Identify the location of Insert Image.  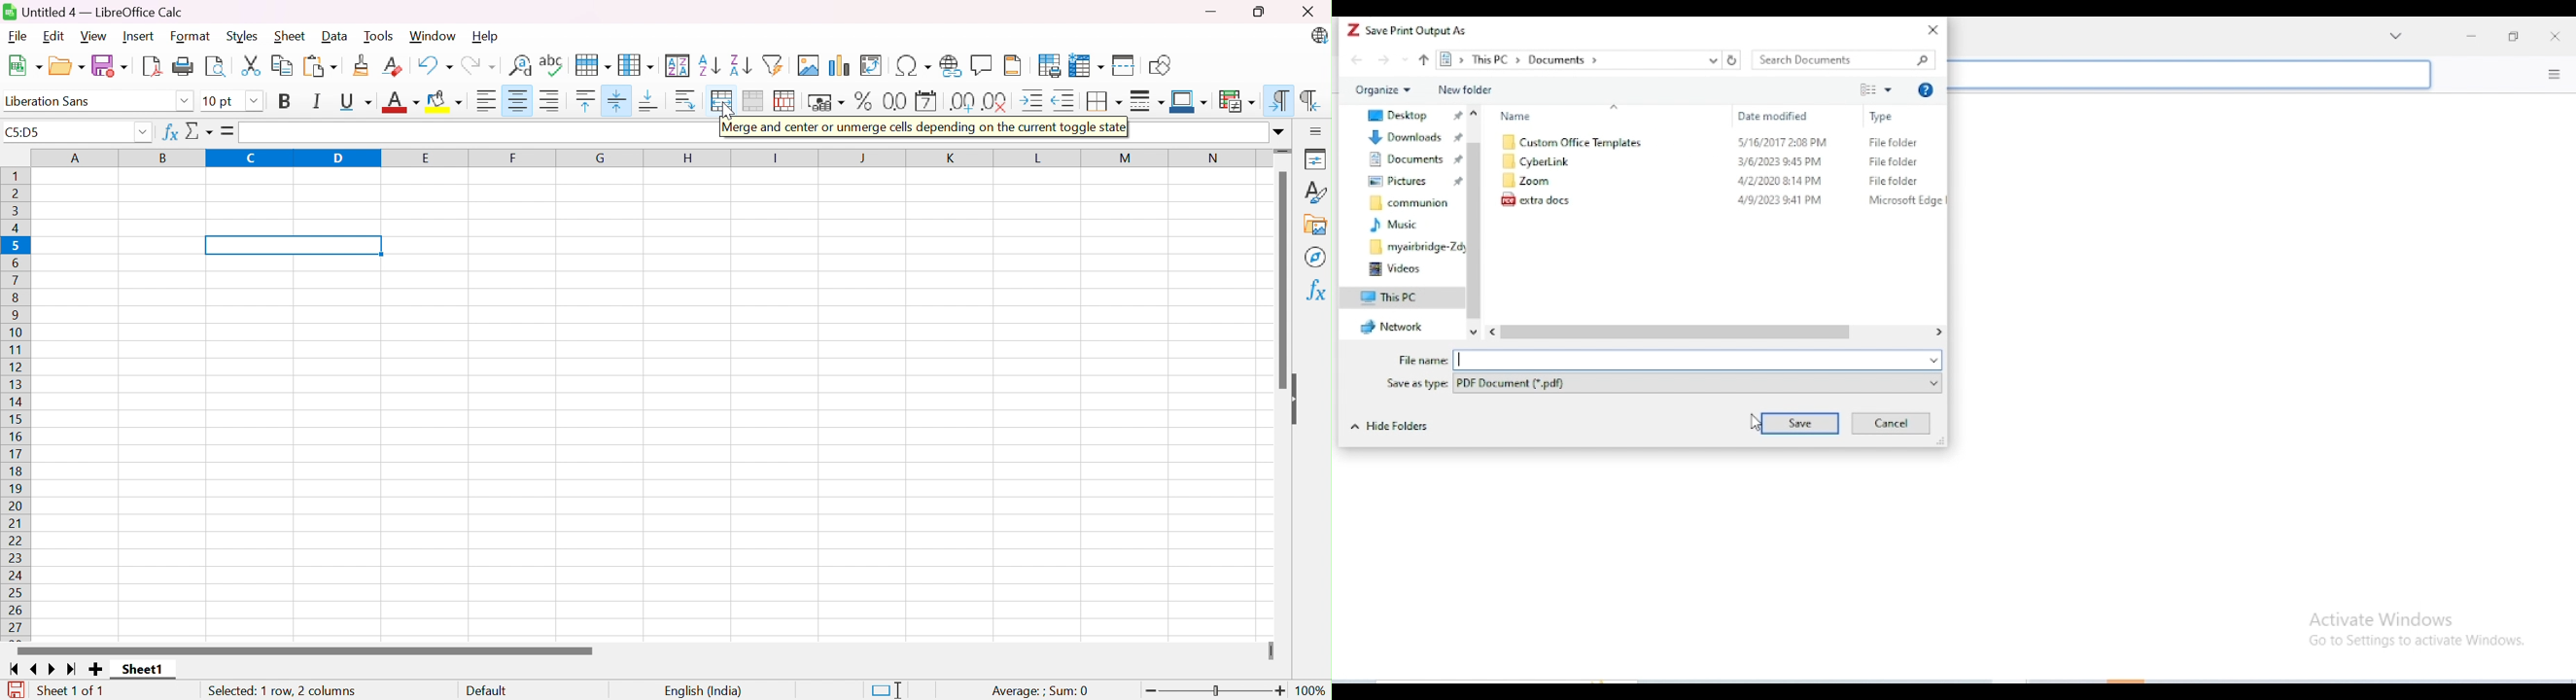
(808, 65).